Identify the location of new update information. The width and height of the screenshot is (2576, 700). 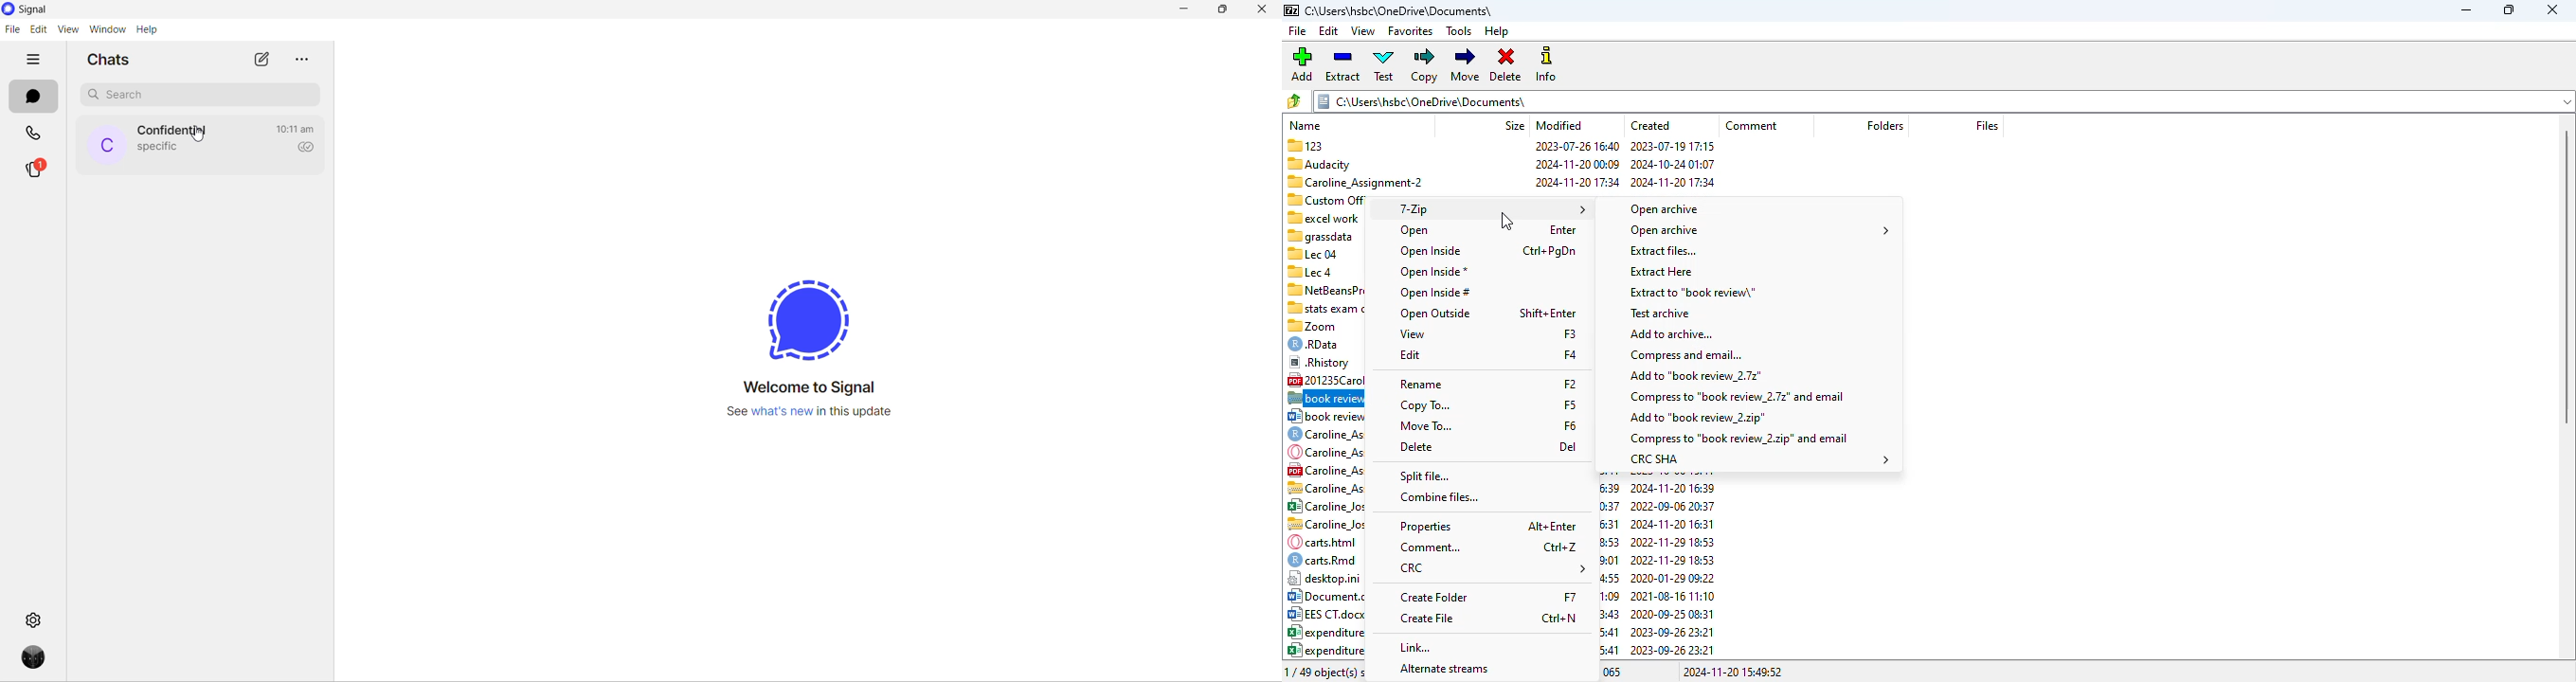
(820, 414).